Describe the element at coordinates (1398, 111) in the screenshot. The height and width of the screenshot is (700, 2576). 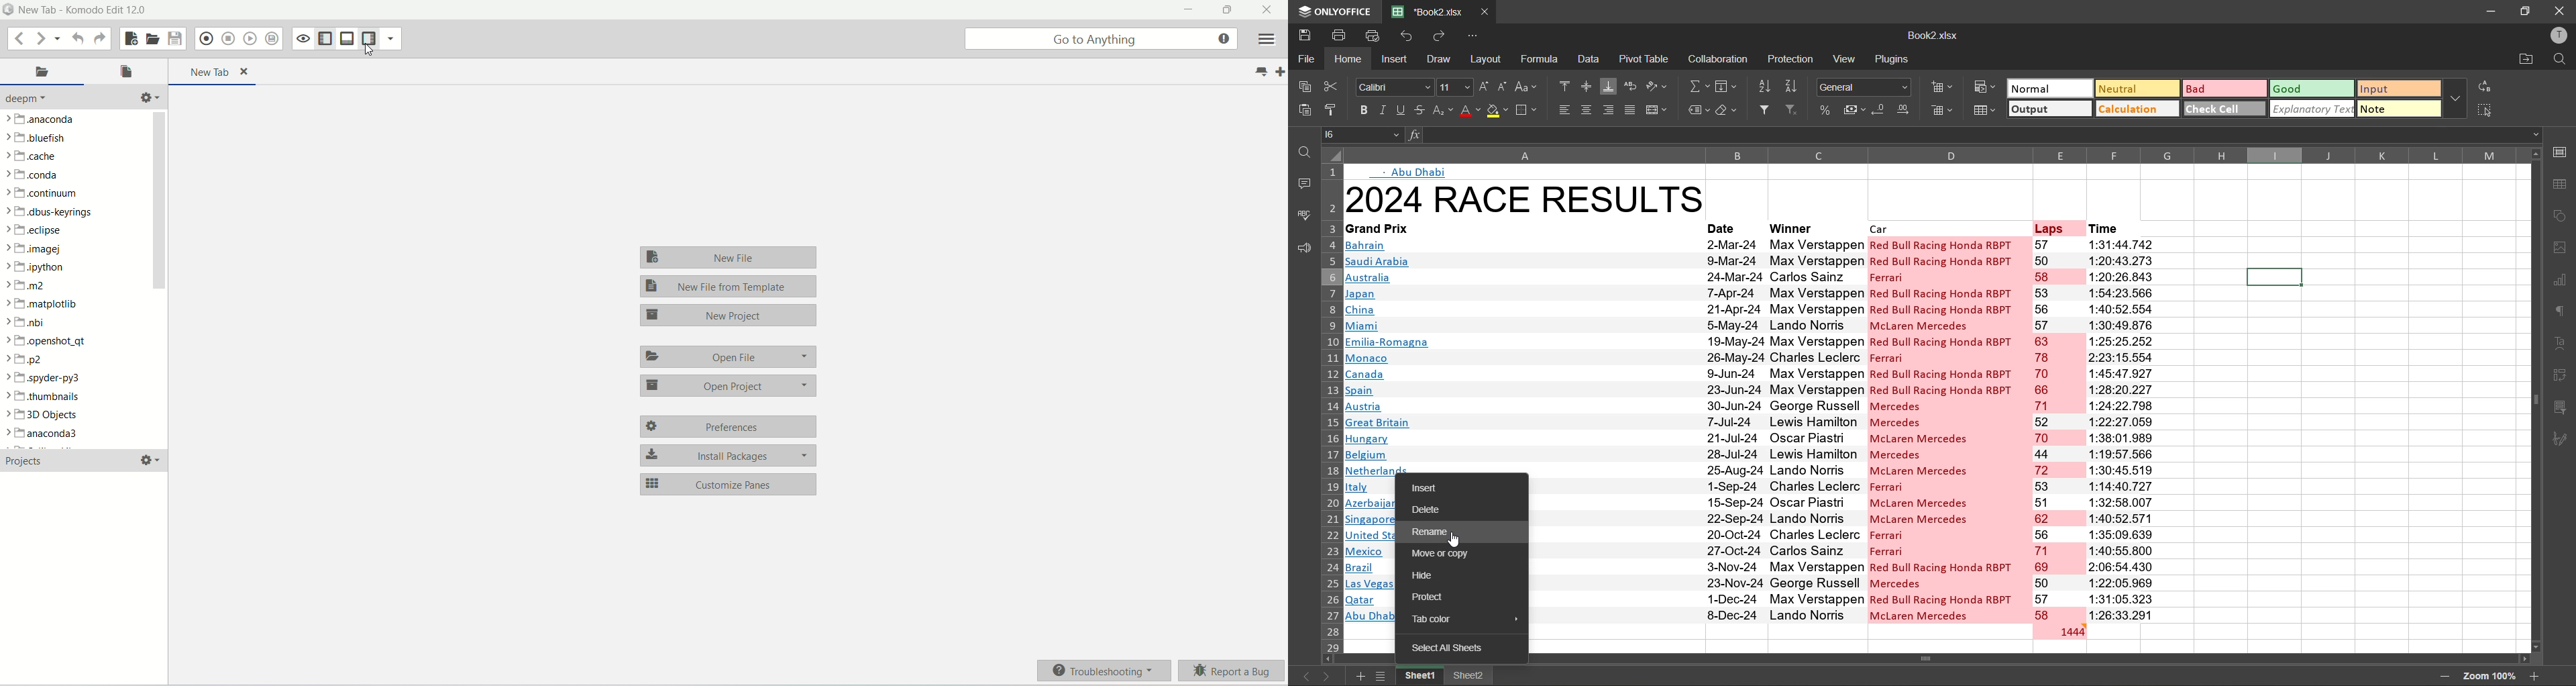
I see `underline` at that location.